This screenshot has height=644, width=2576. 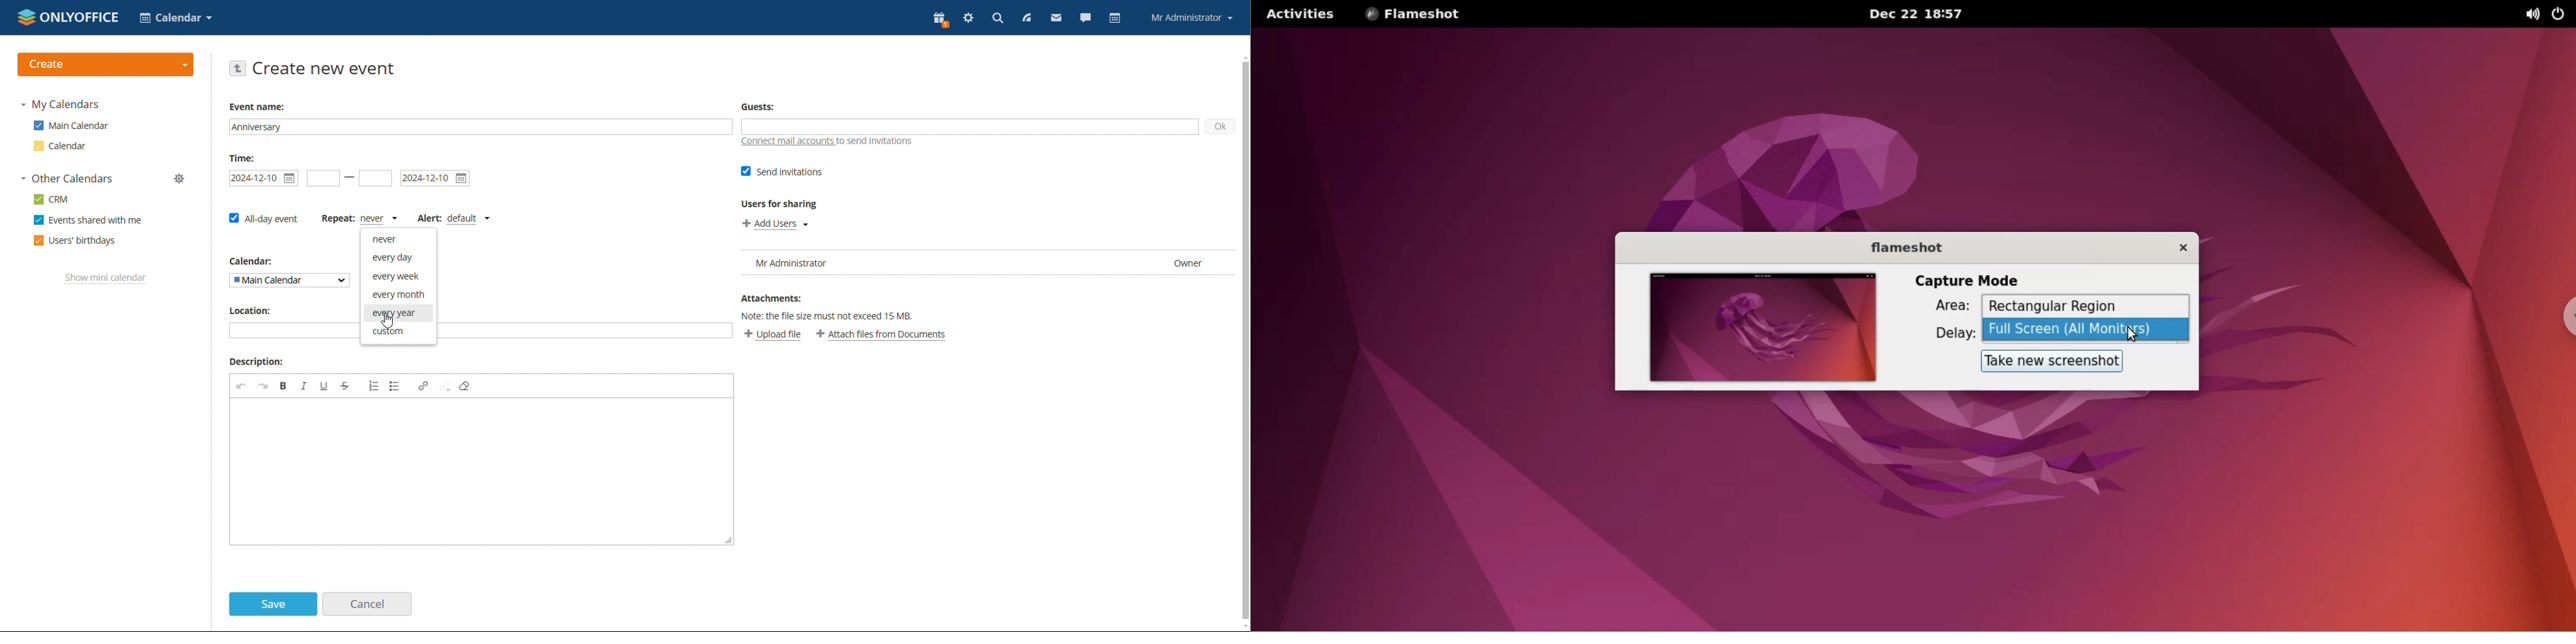 What do you see at coordinates (967, 18) in the screenshot?
I see `settings` at bounding box center [967, 18].